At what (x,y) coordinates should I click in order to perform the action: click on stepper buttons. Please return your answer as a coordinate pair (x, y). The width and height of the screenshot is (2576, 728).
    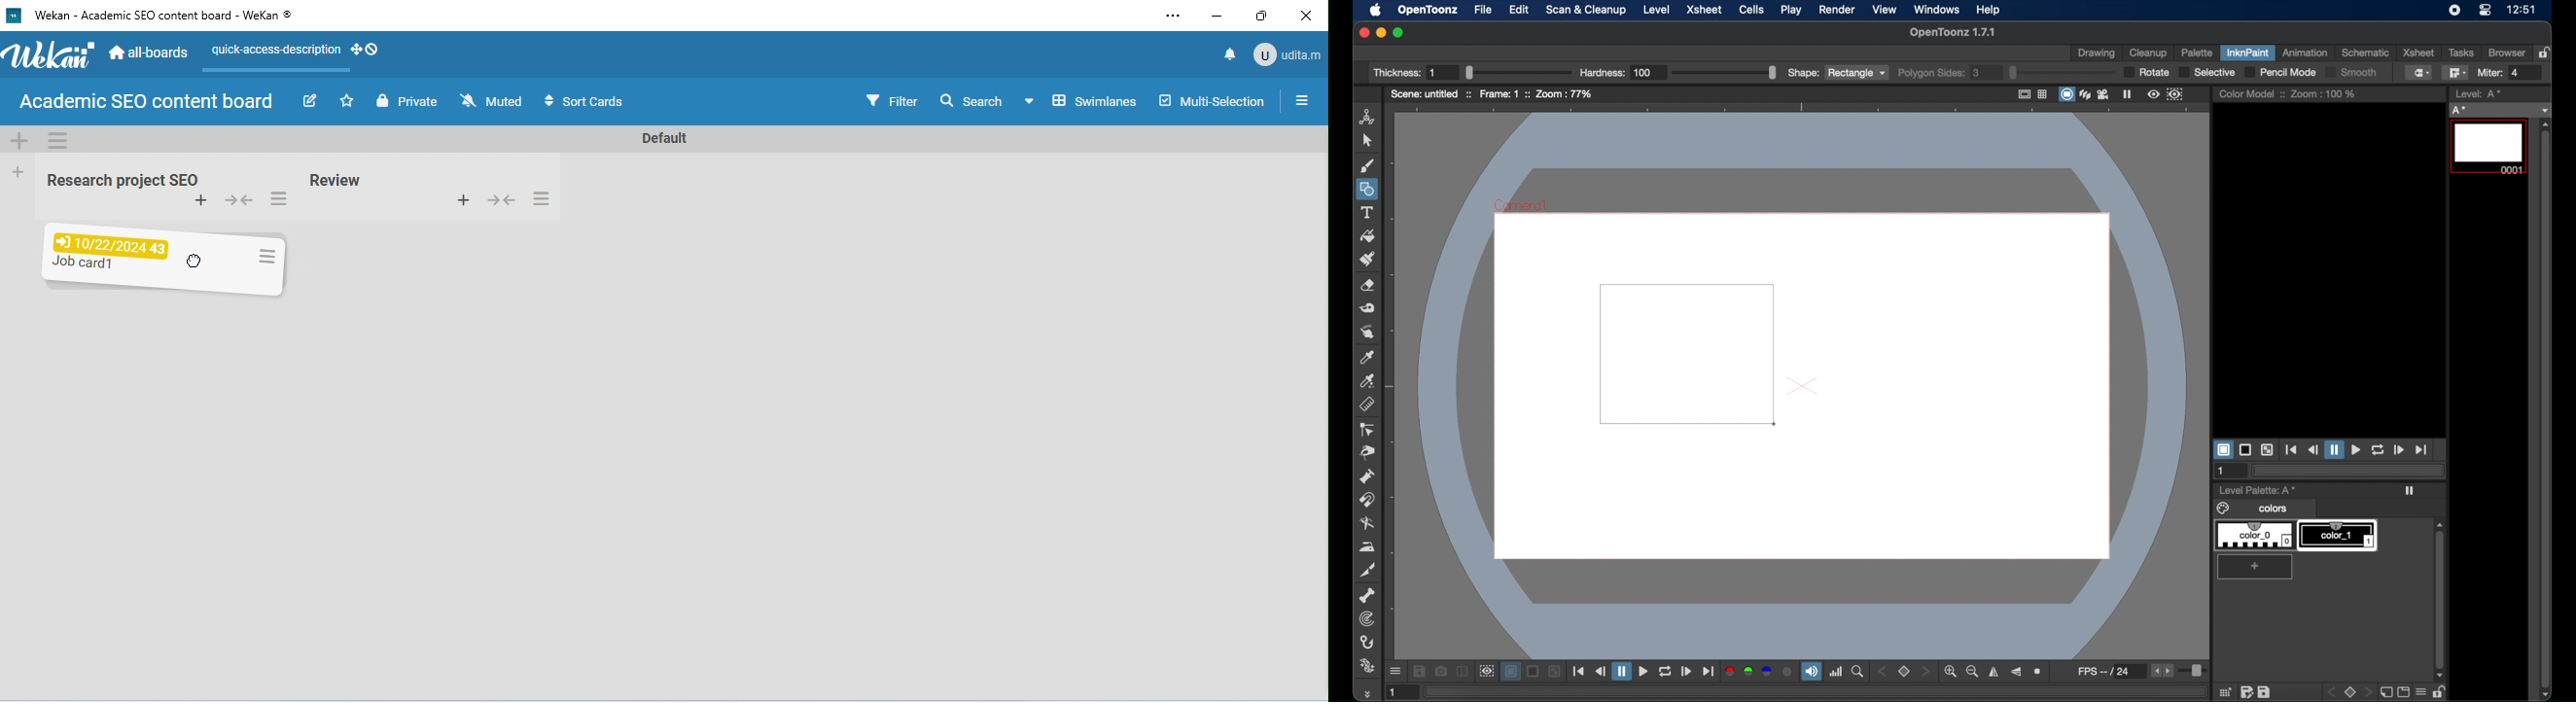
    Looking at the image, I should click on (2162, 670).